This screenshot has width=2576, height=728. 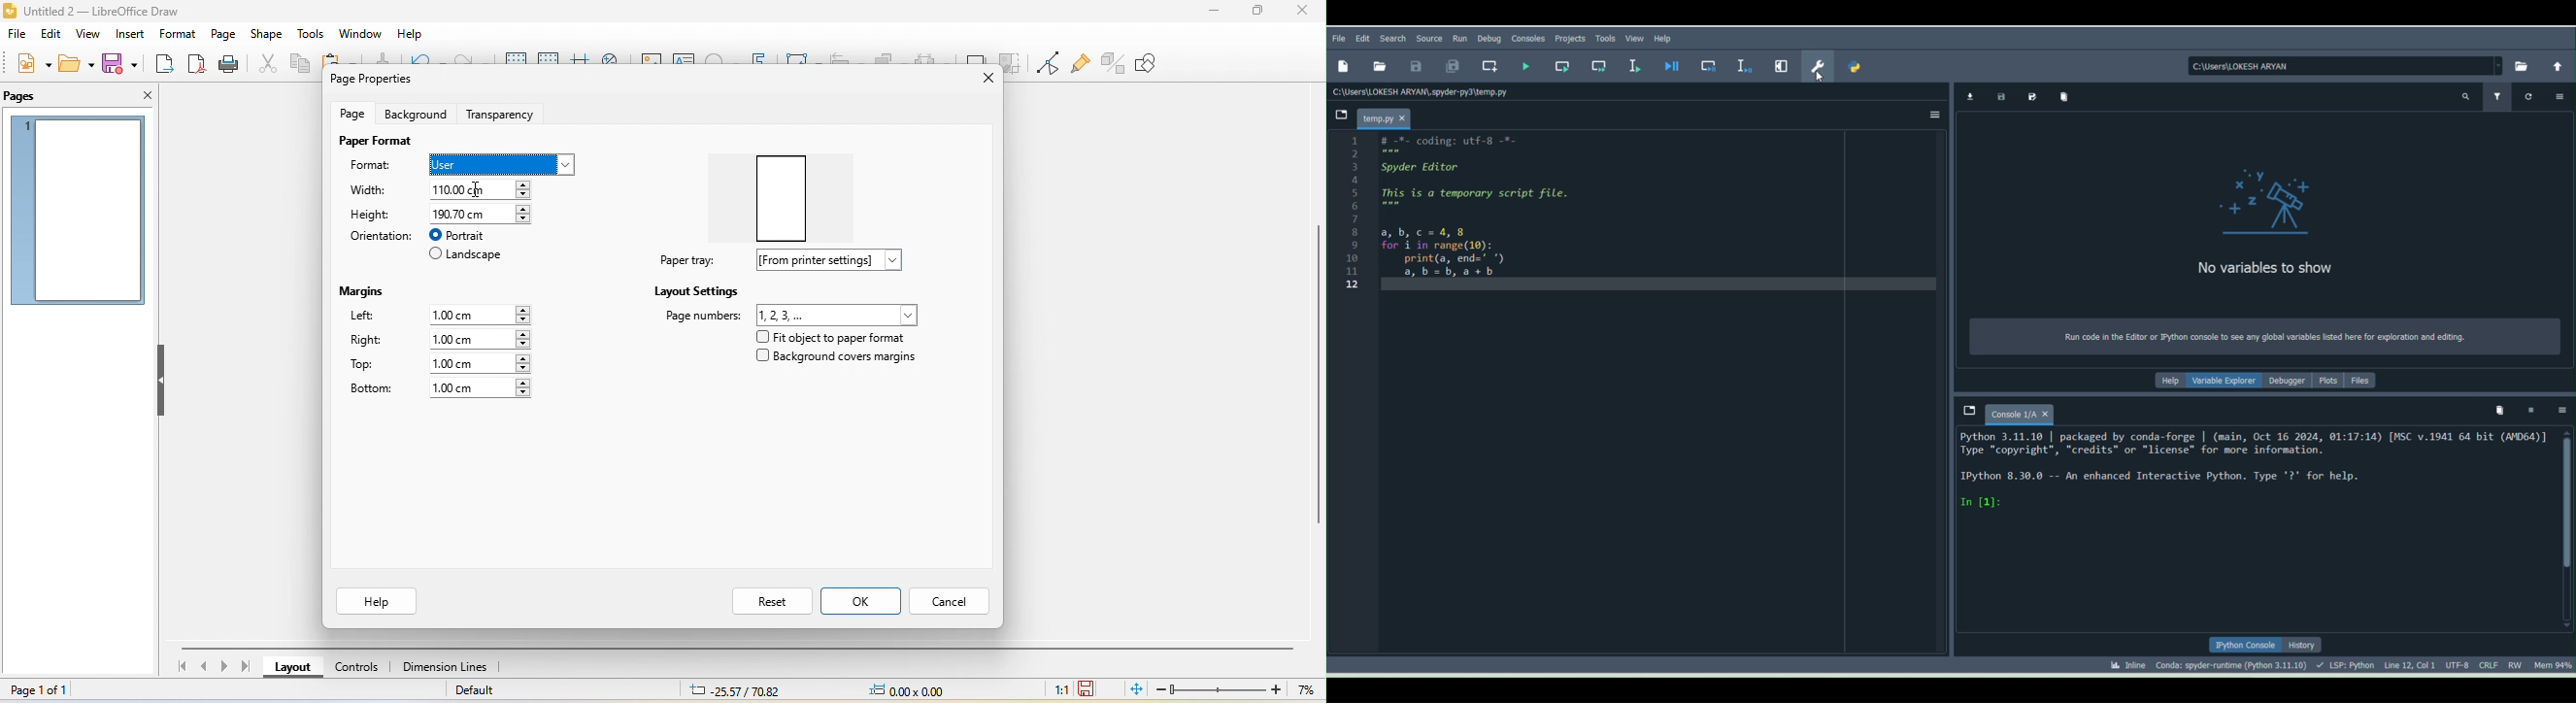 What do you see at coordinates (2169, 379) in the screenshot?
I see `Help` at bounding box center [2169, 379].